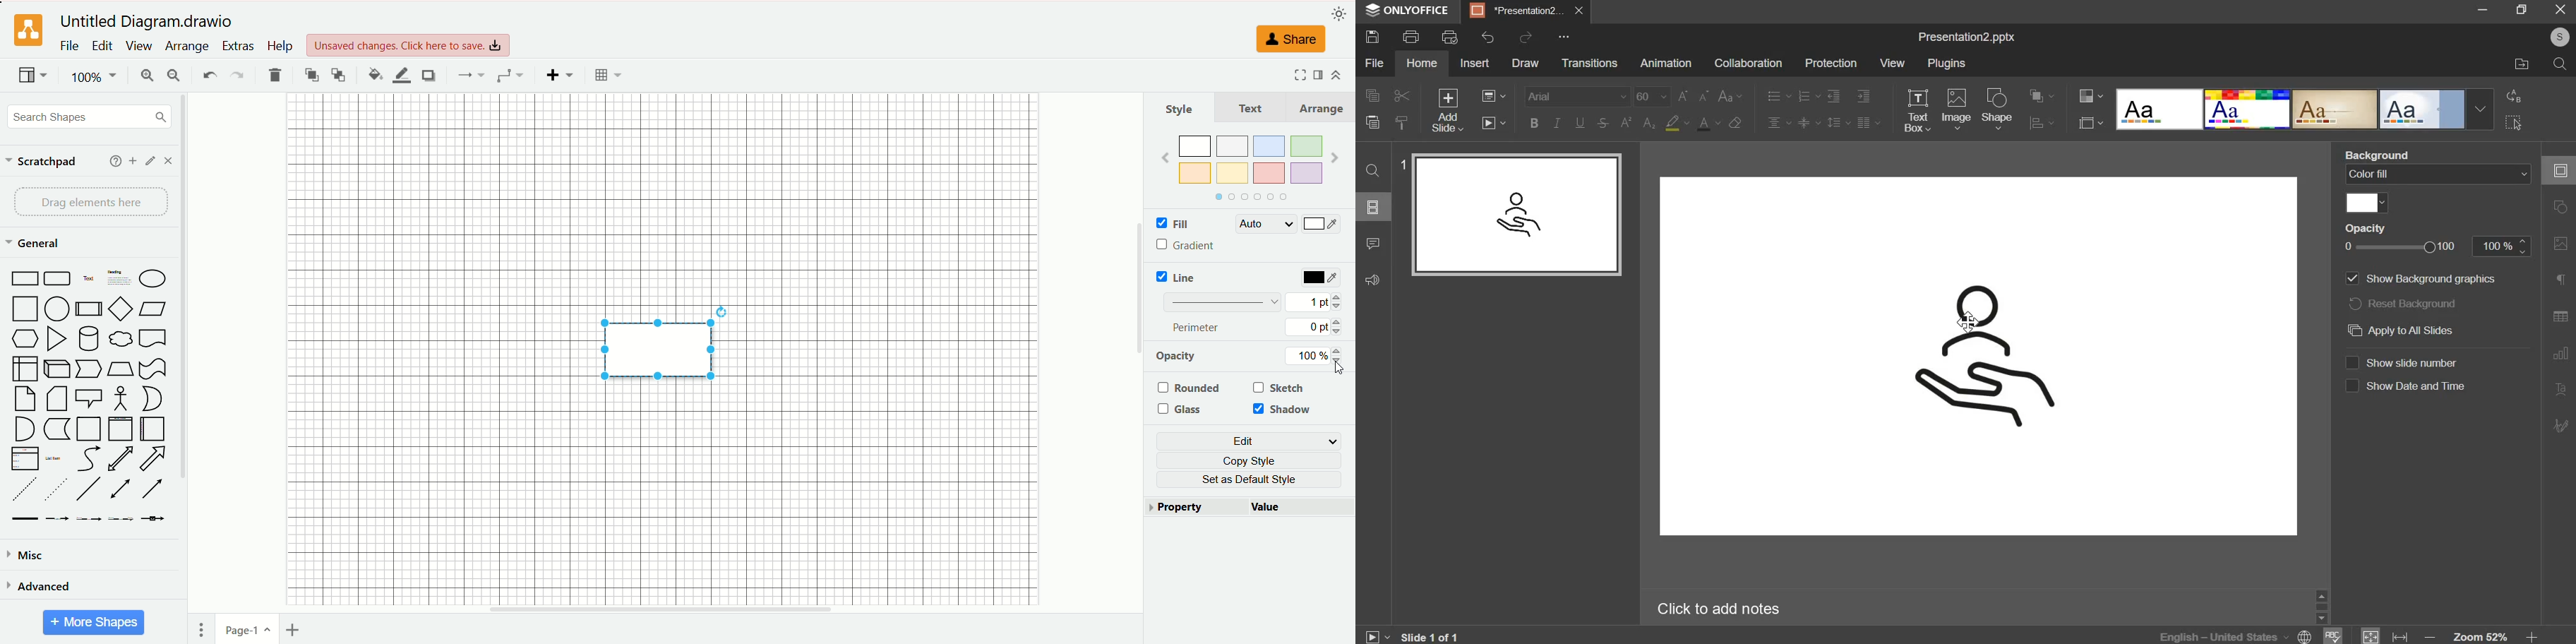 This screenshot has width=2576, height=644. Describe the element at coordinates (1177, 356) in the screenshot. I see `opacity` at that location.